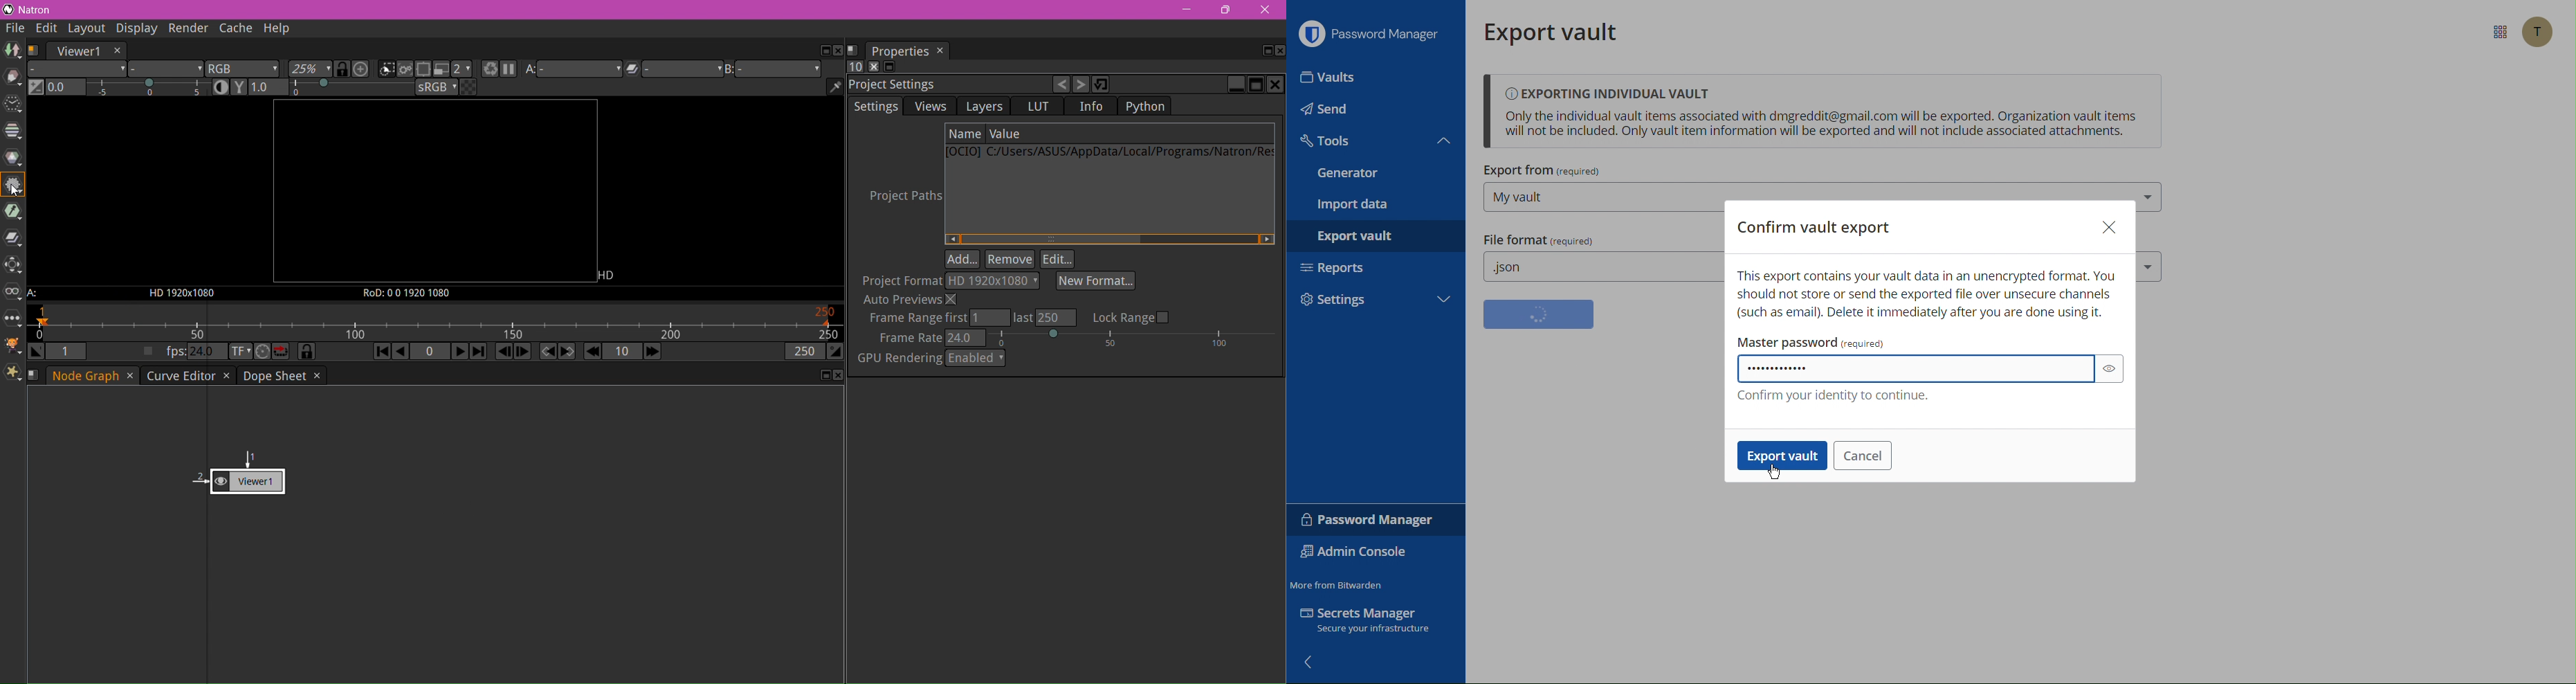 This screenshot has width=2576, height=700. I want to click on Cancel, so click(1864, 456).